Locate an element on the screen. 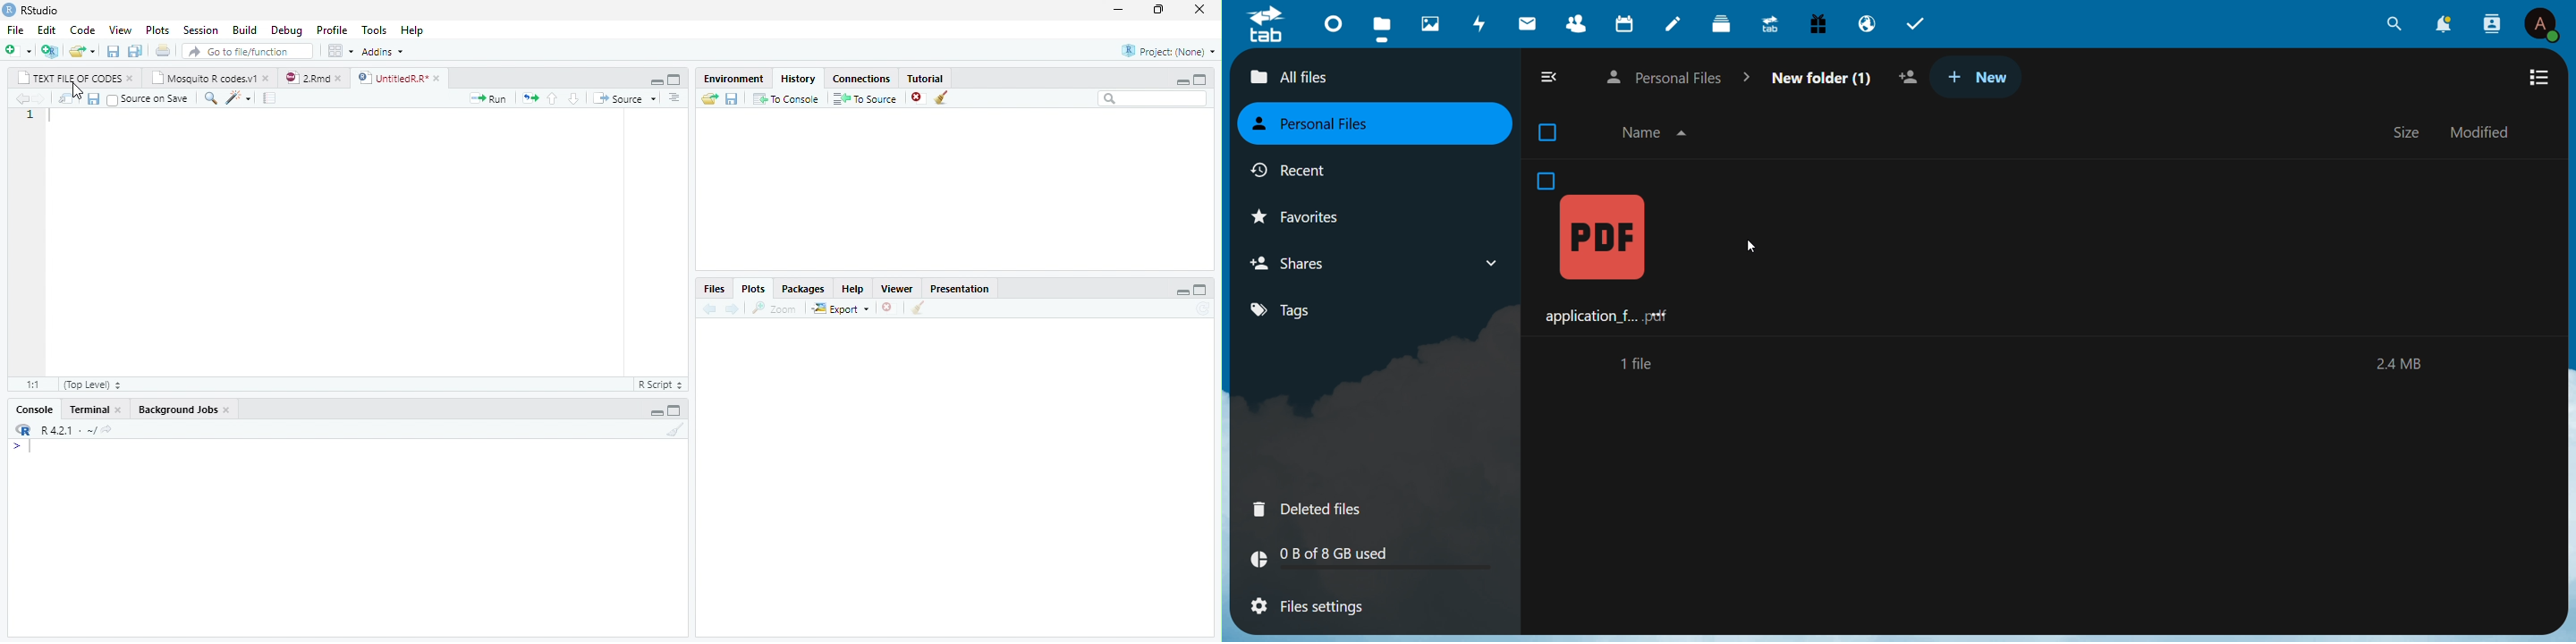 The height and width of the screenshot is (644, 2576). plots is located at coordinates (156, 29).